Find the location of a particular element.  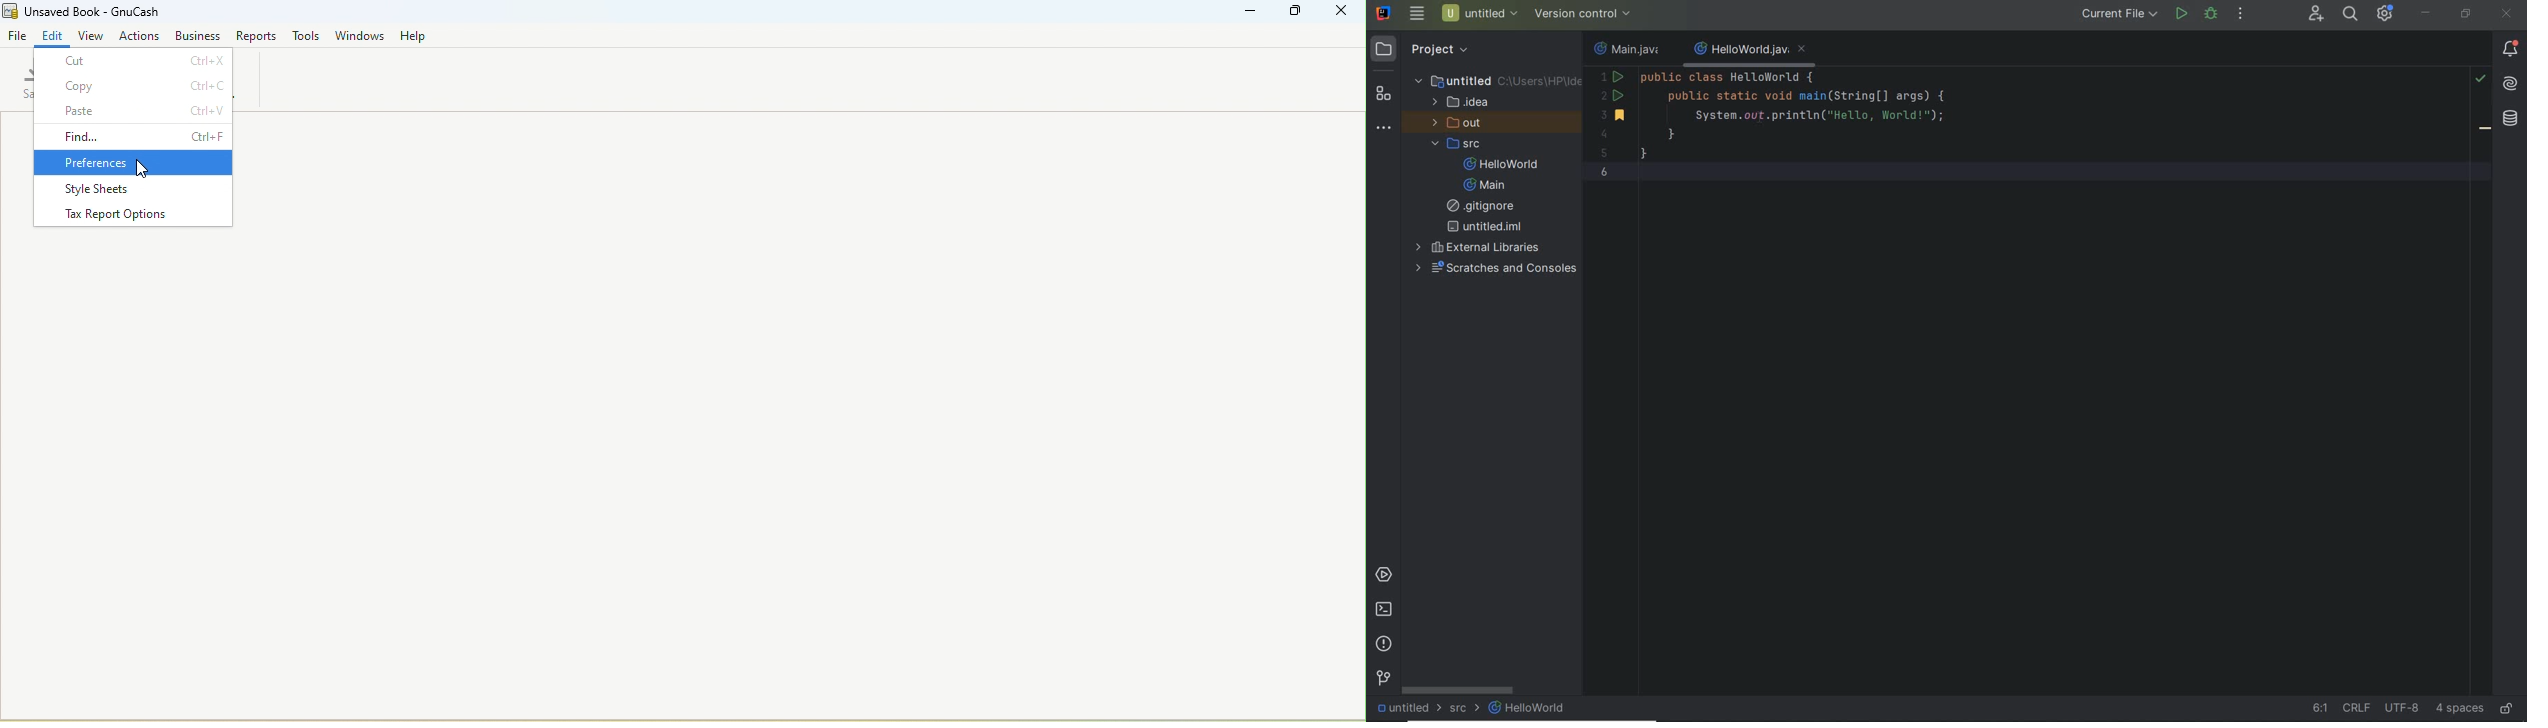

Tools is located at coordinates (305, 35).